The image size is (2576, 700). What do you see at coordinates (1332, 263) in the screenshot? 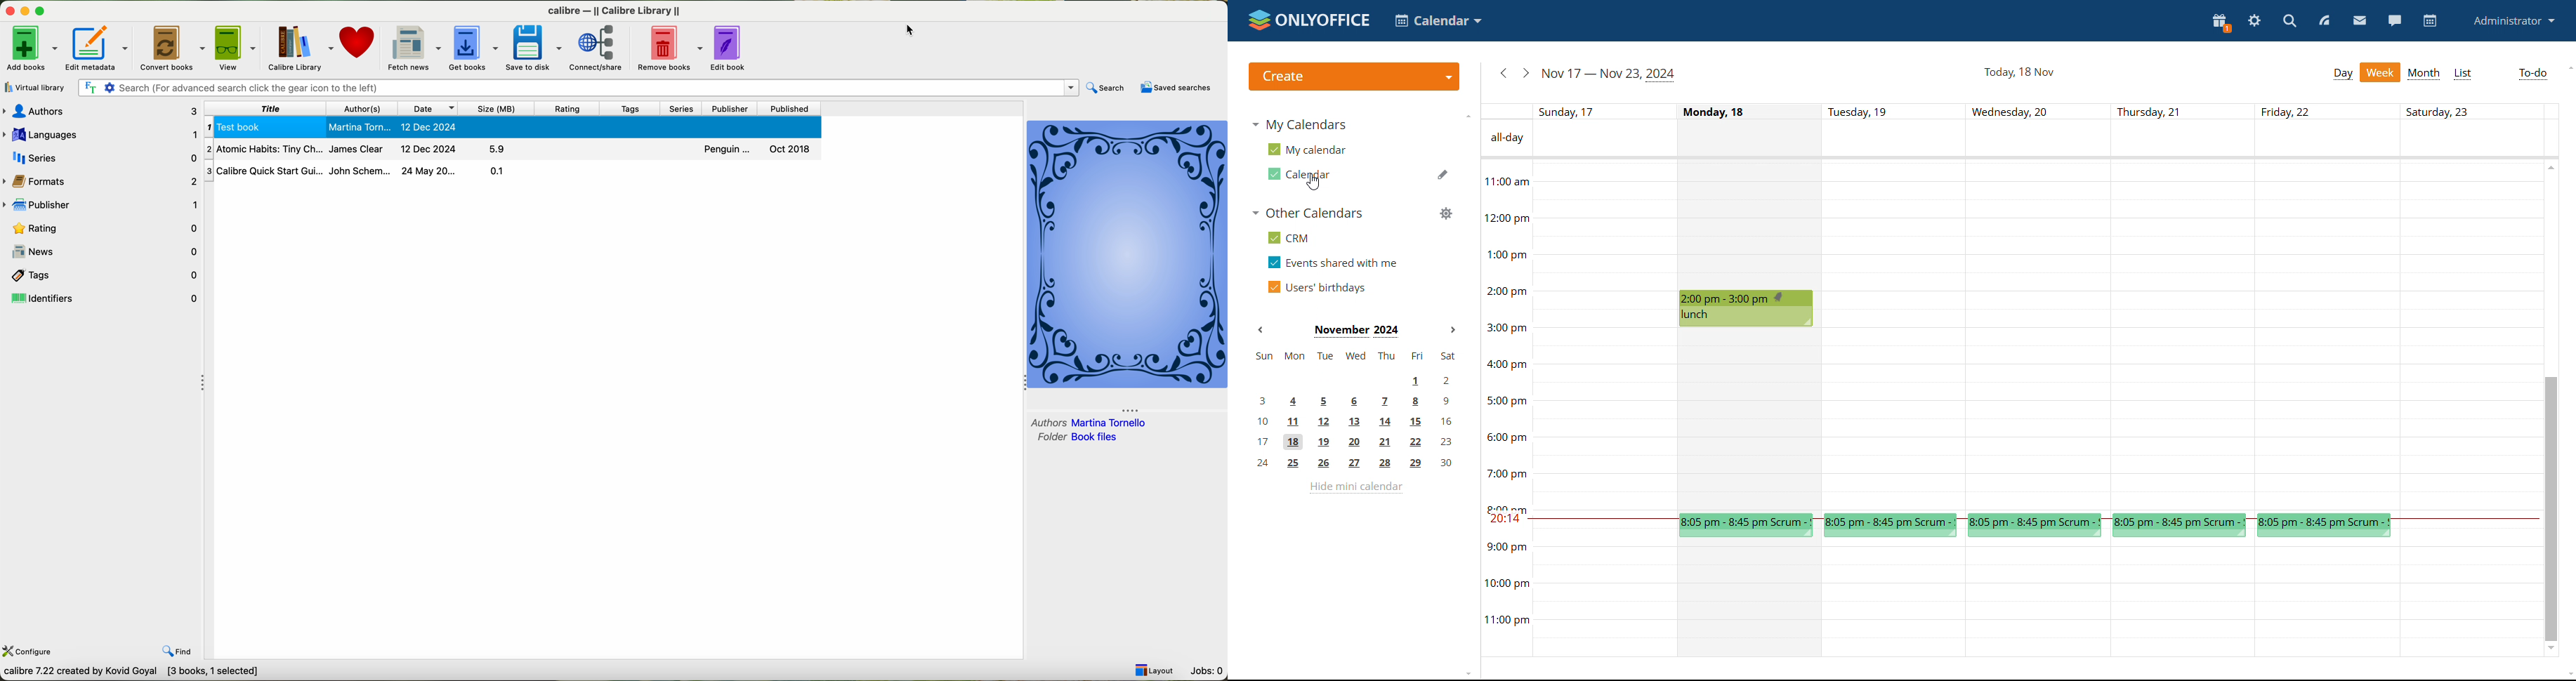
I see `events shared with me` at bounding box center [1332, 263].